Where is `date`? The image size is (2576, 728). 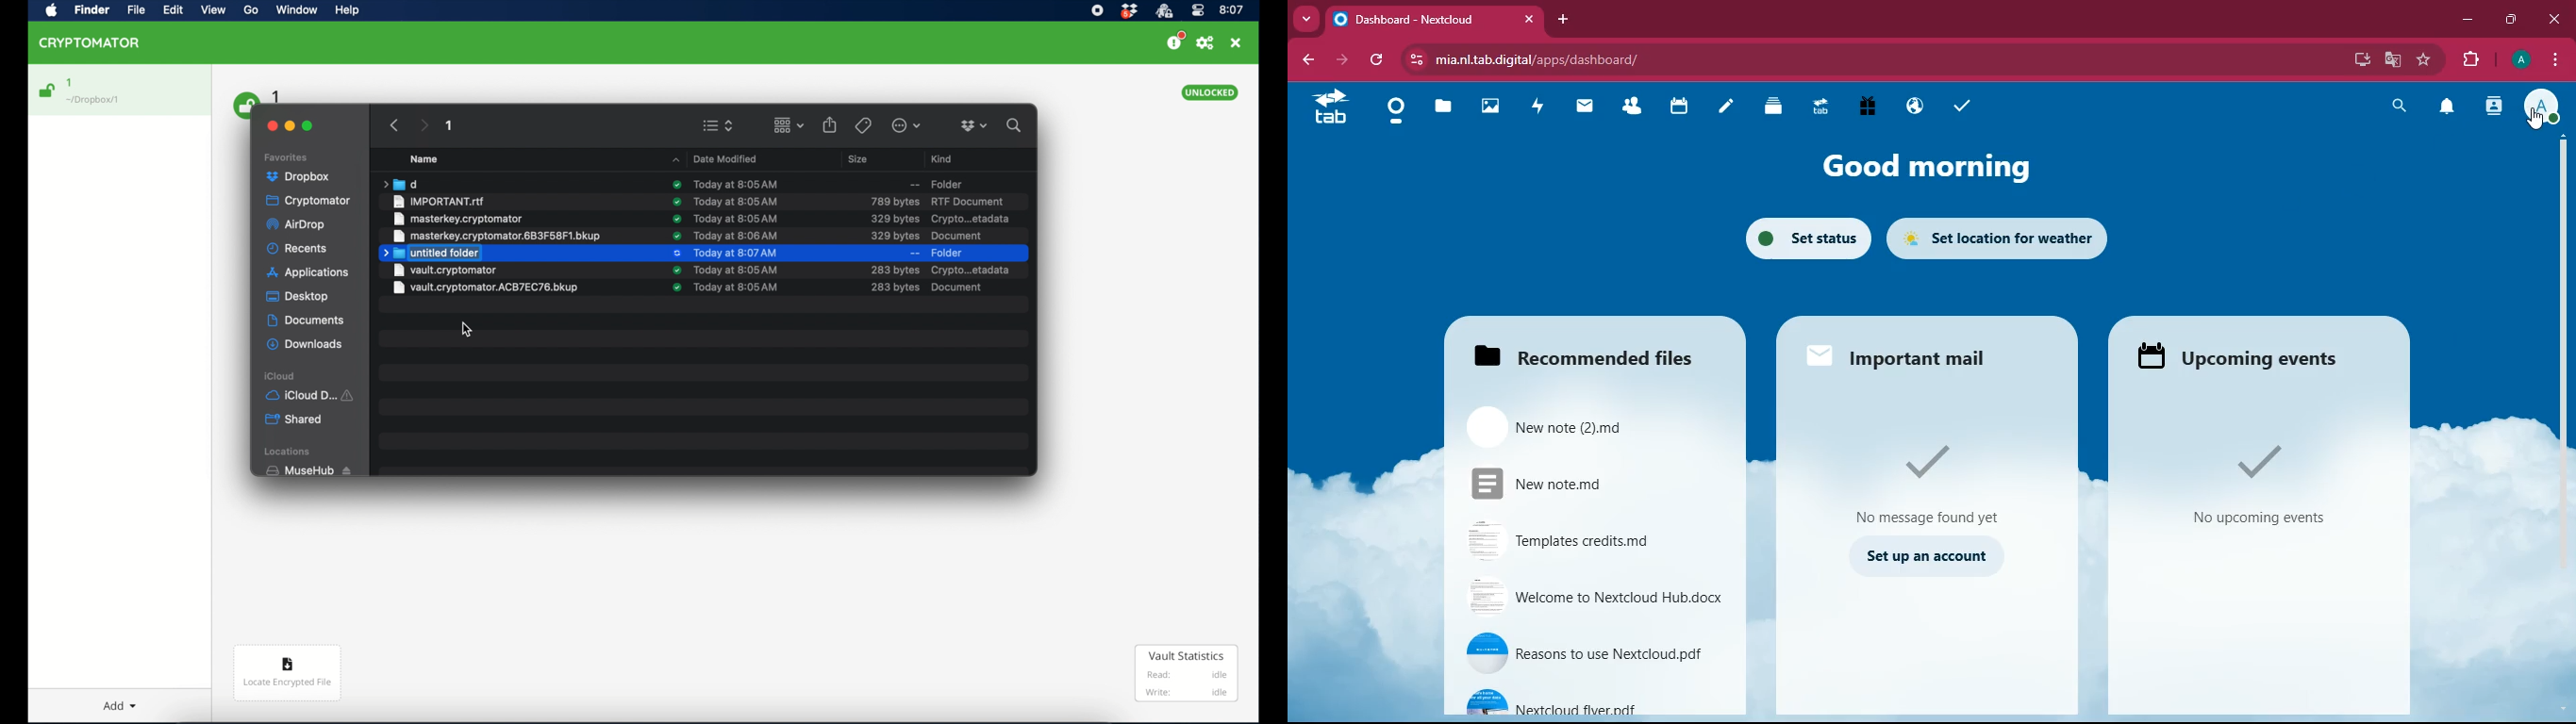 date is located at coordinates (741, 235).